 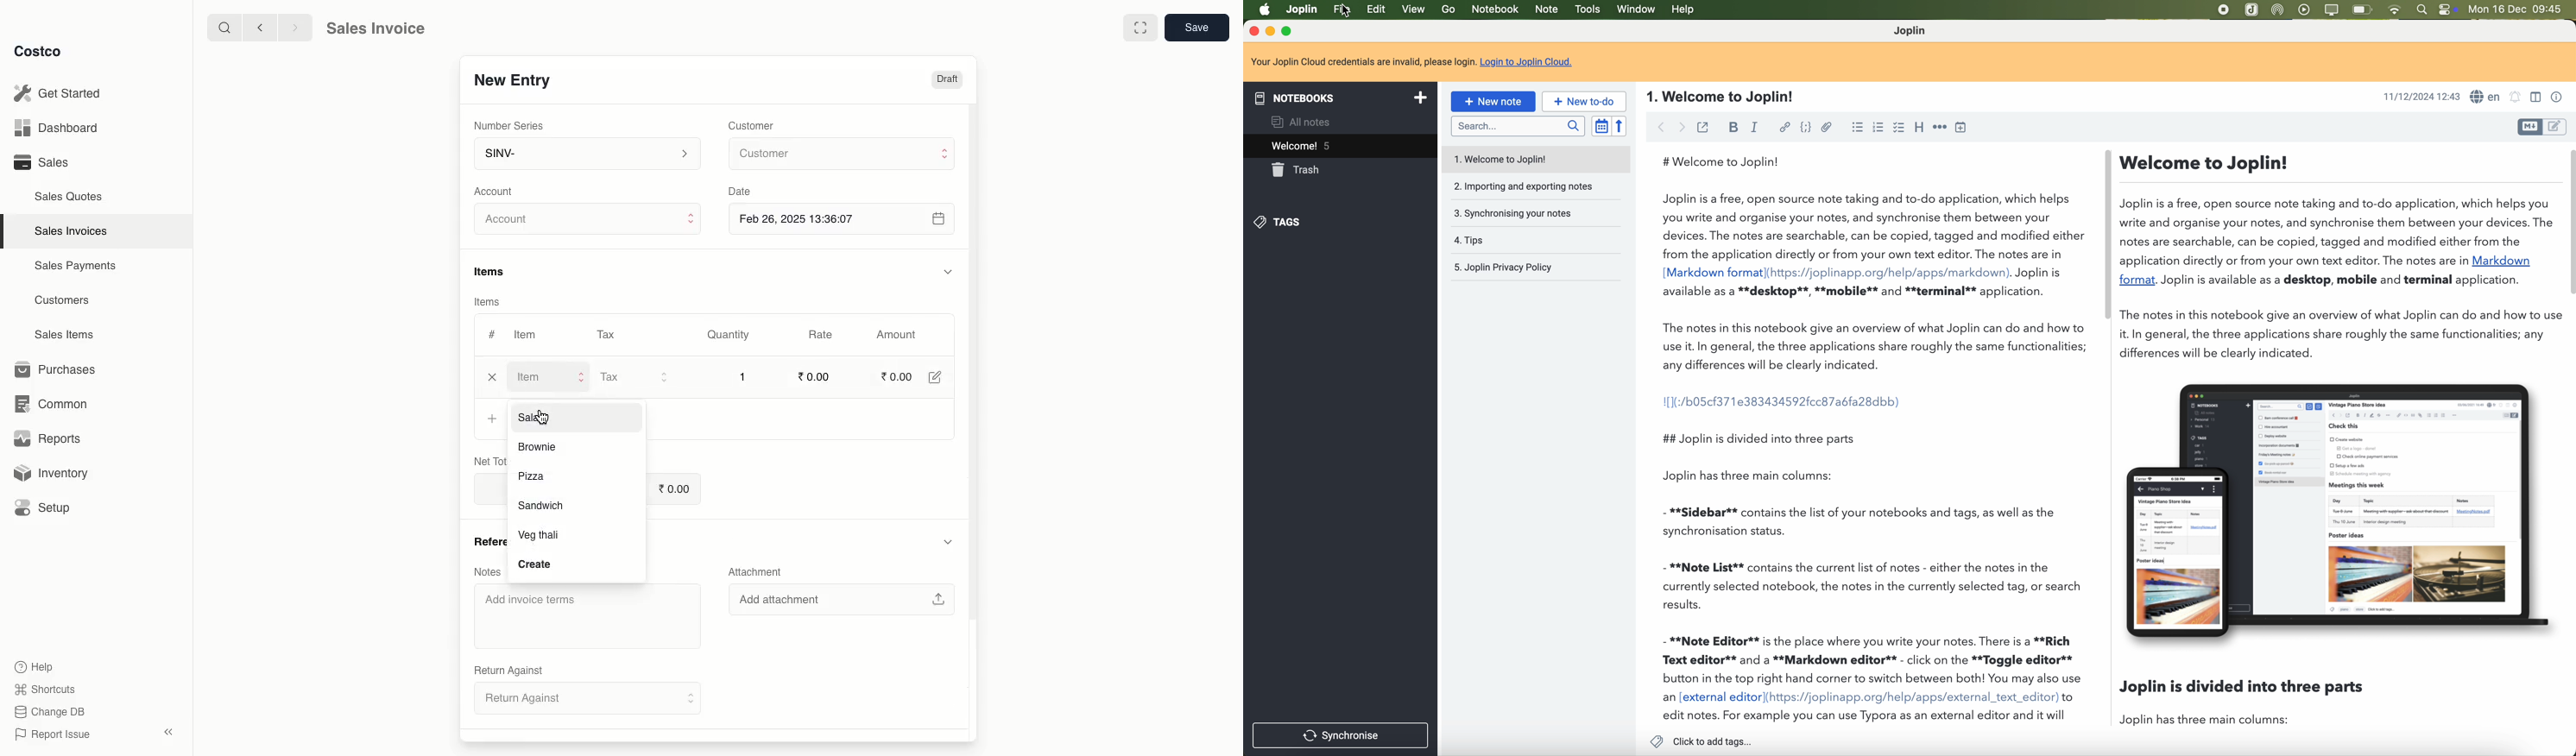 What do you see at coordinates (2251, 706) in the screenshot?
I see `Joplin is divided into three parts
Joplin has three main columns:` at bounding box center [2251, 706].